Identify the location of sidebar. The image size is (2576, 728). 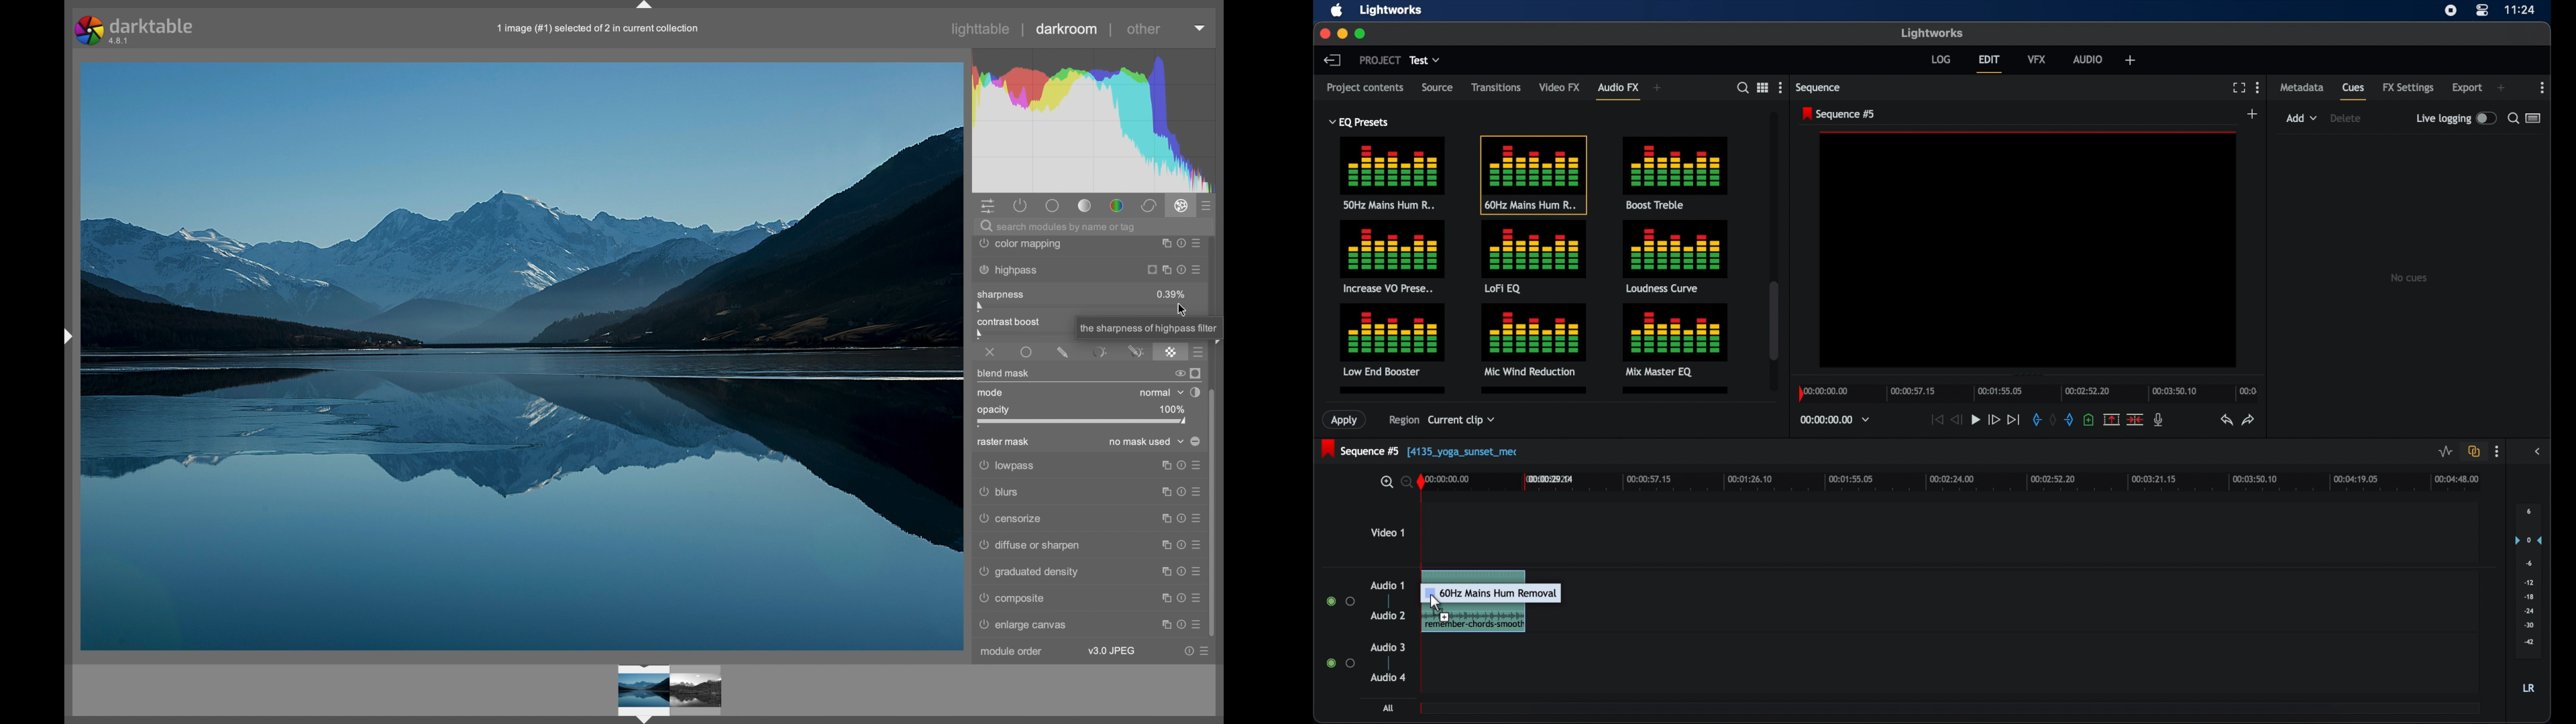
(2538, 451).